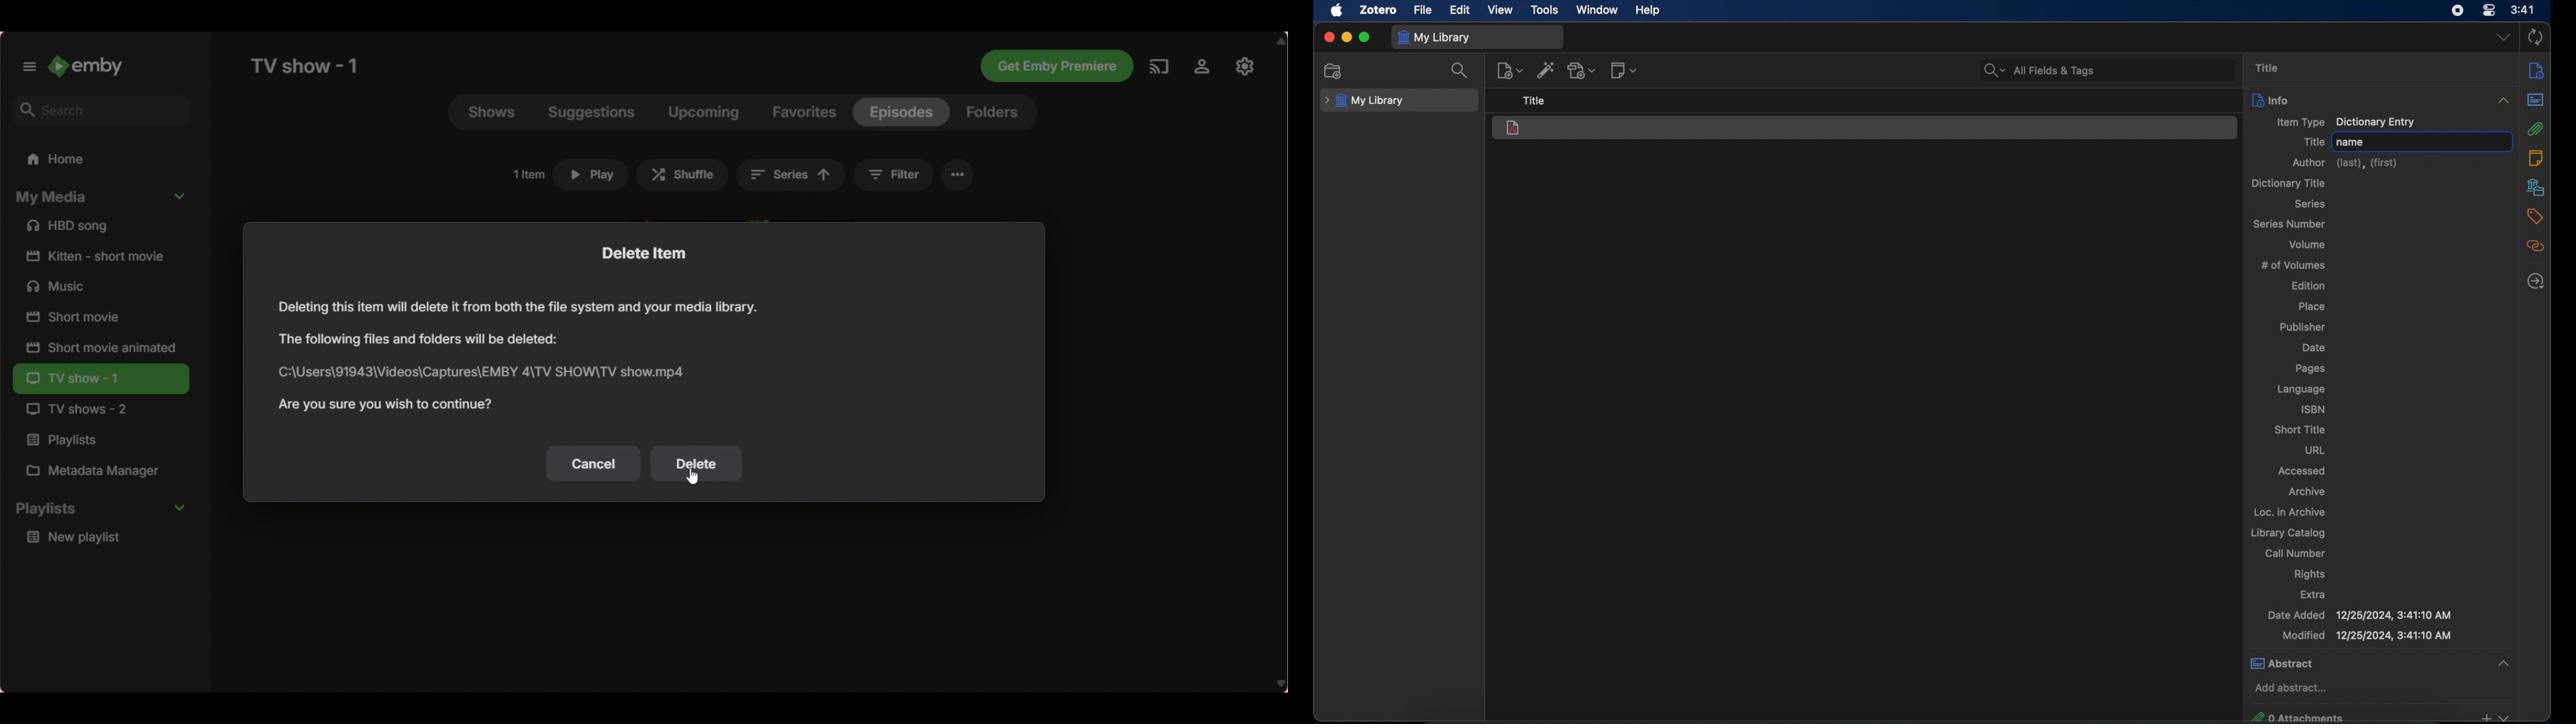  I want to click on Folders, so click(994, 113).